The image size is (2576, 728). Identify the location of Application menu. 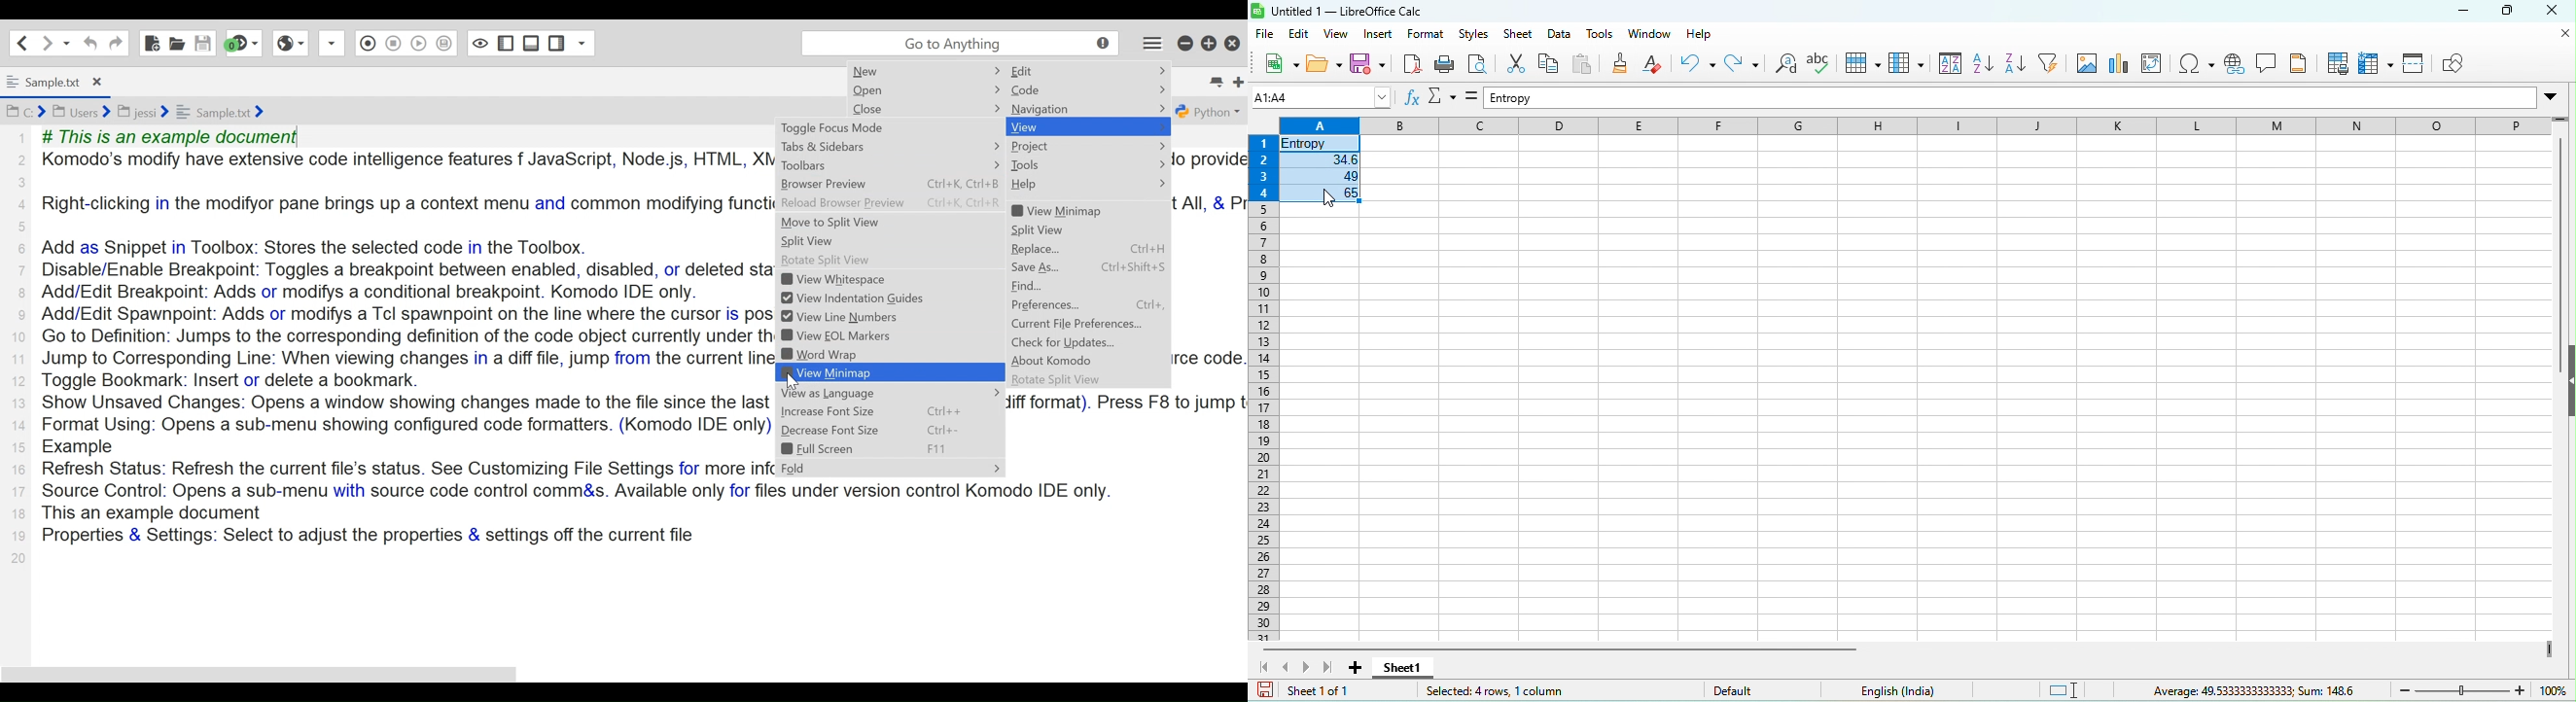
(1148, 46).